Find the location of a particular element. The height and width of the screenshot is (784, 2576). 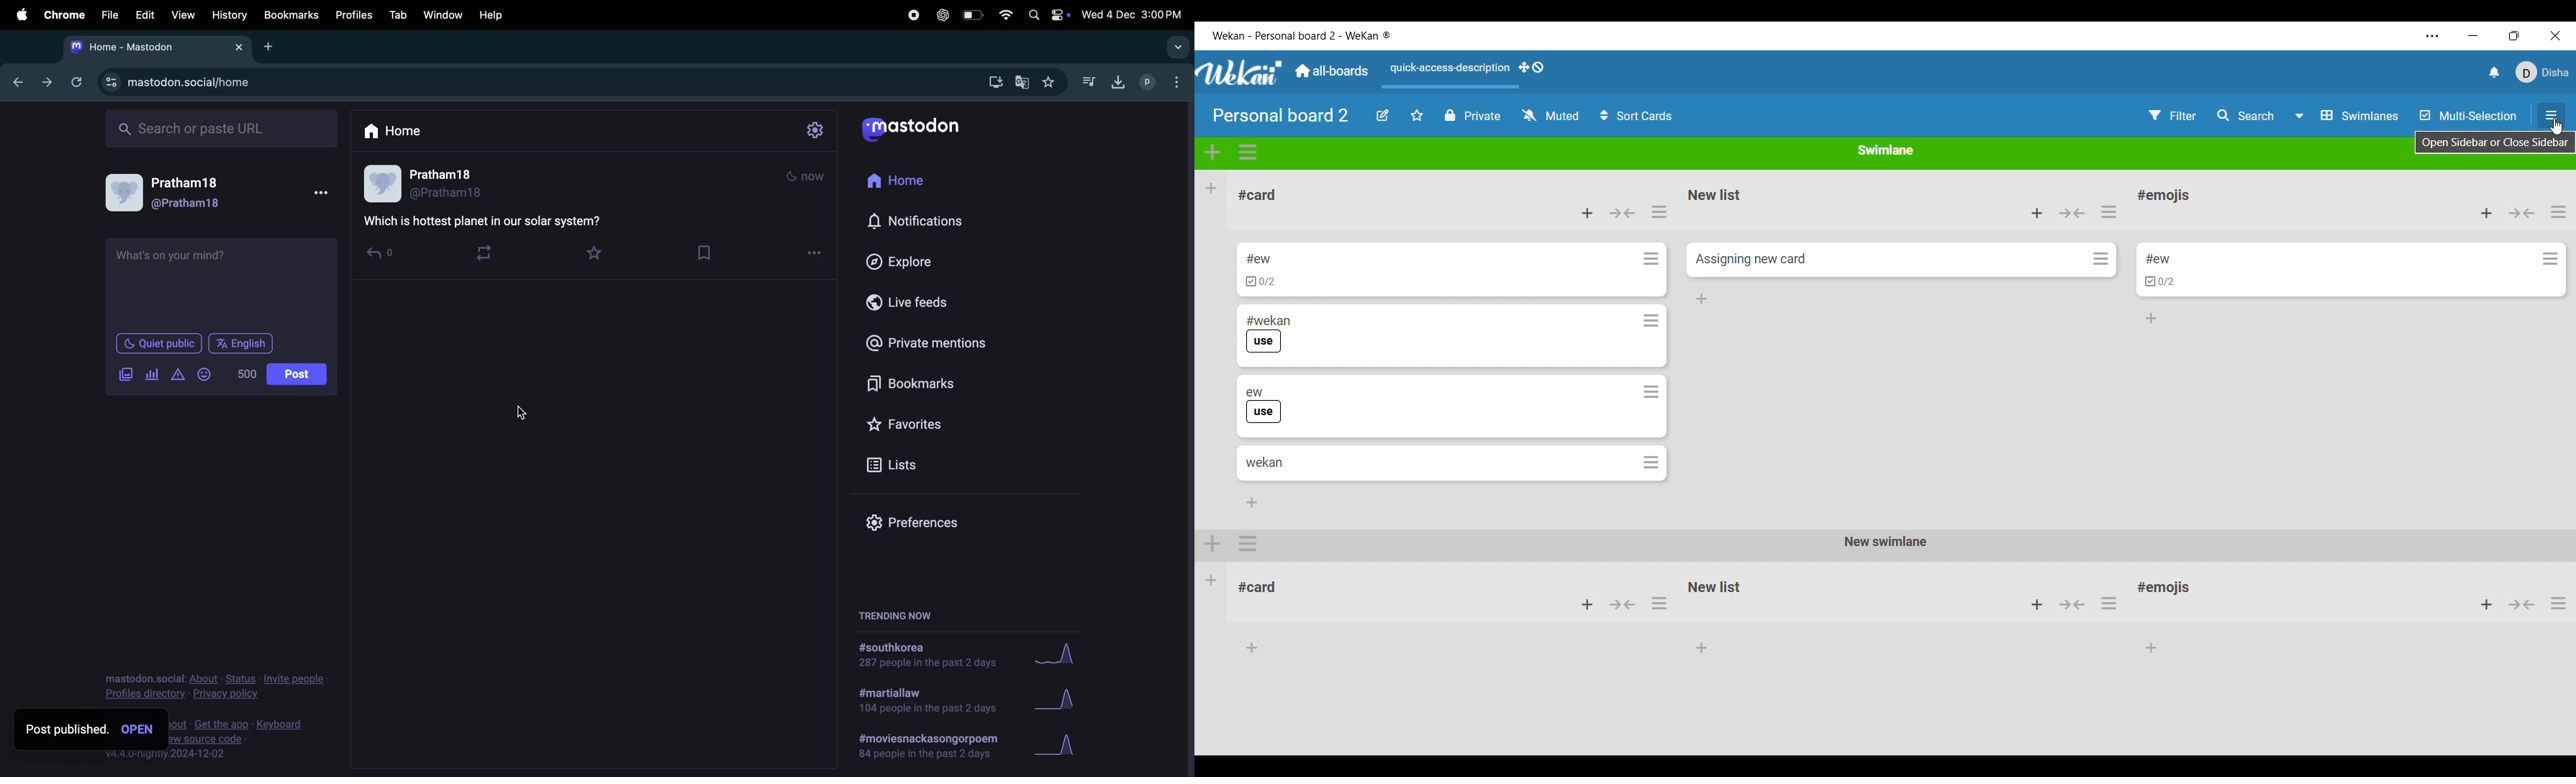

private mentions is located at coordinates (945, 340).